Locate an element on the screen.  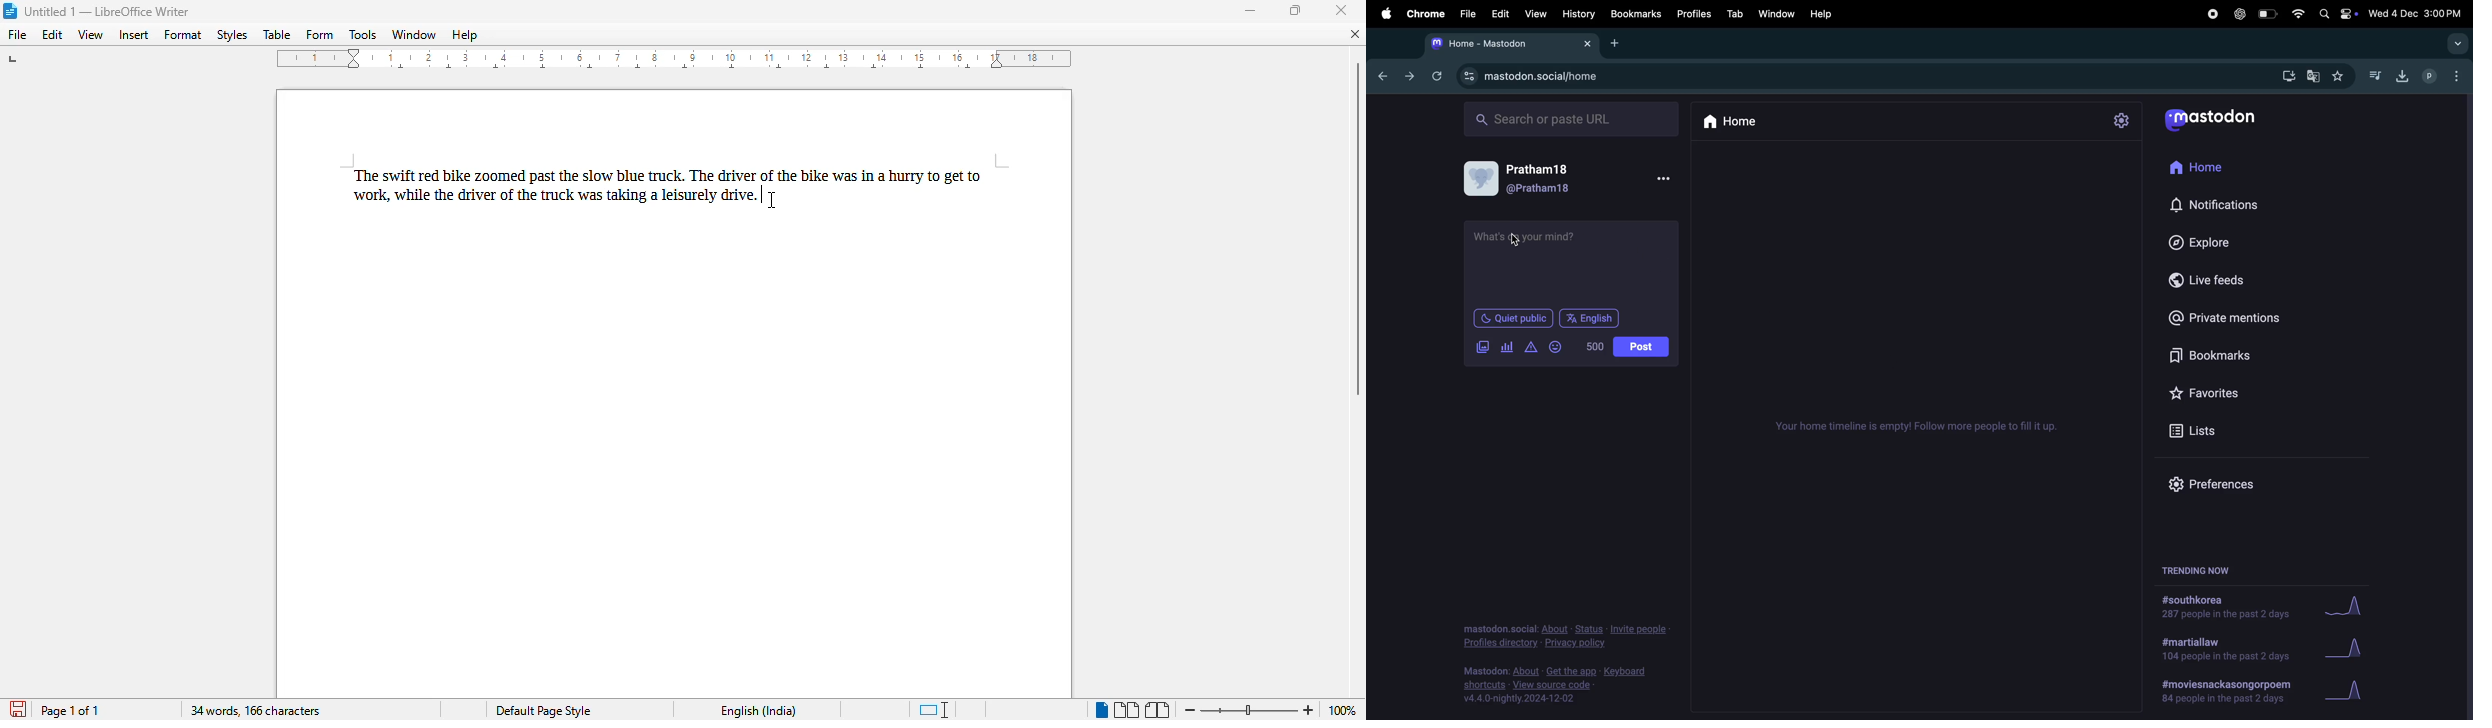
wifi is located at coordinates (2296, 15).